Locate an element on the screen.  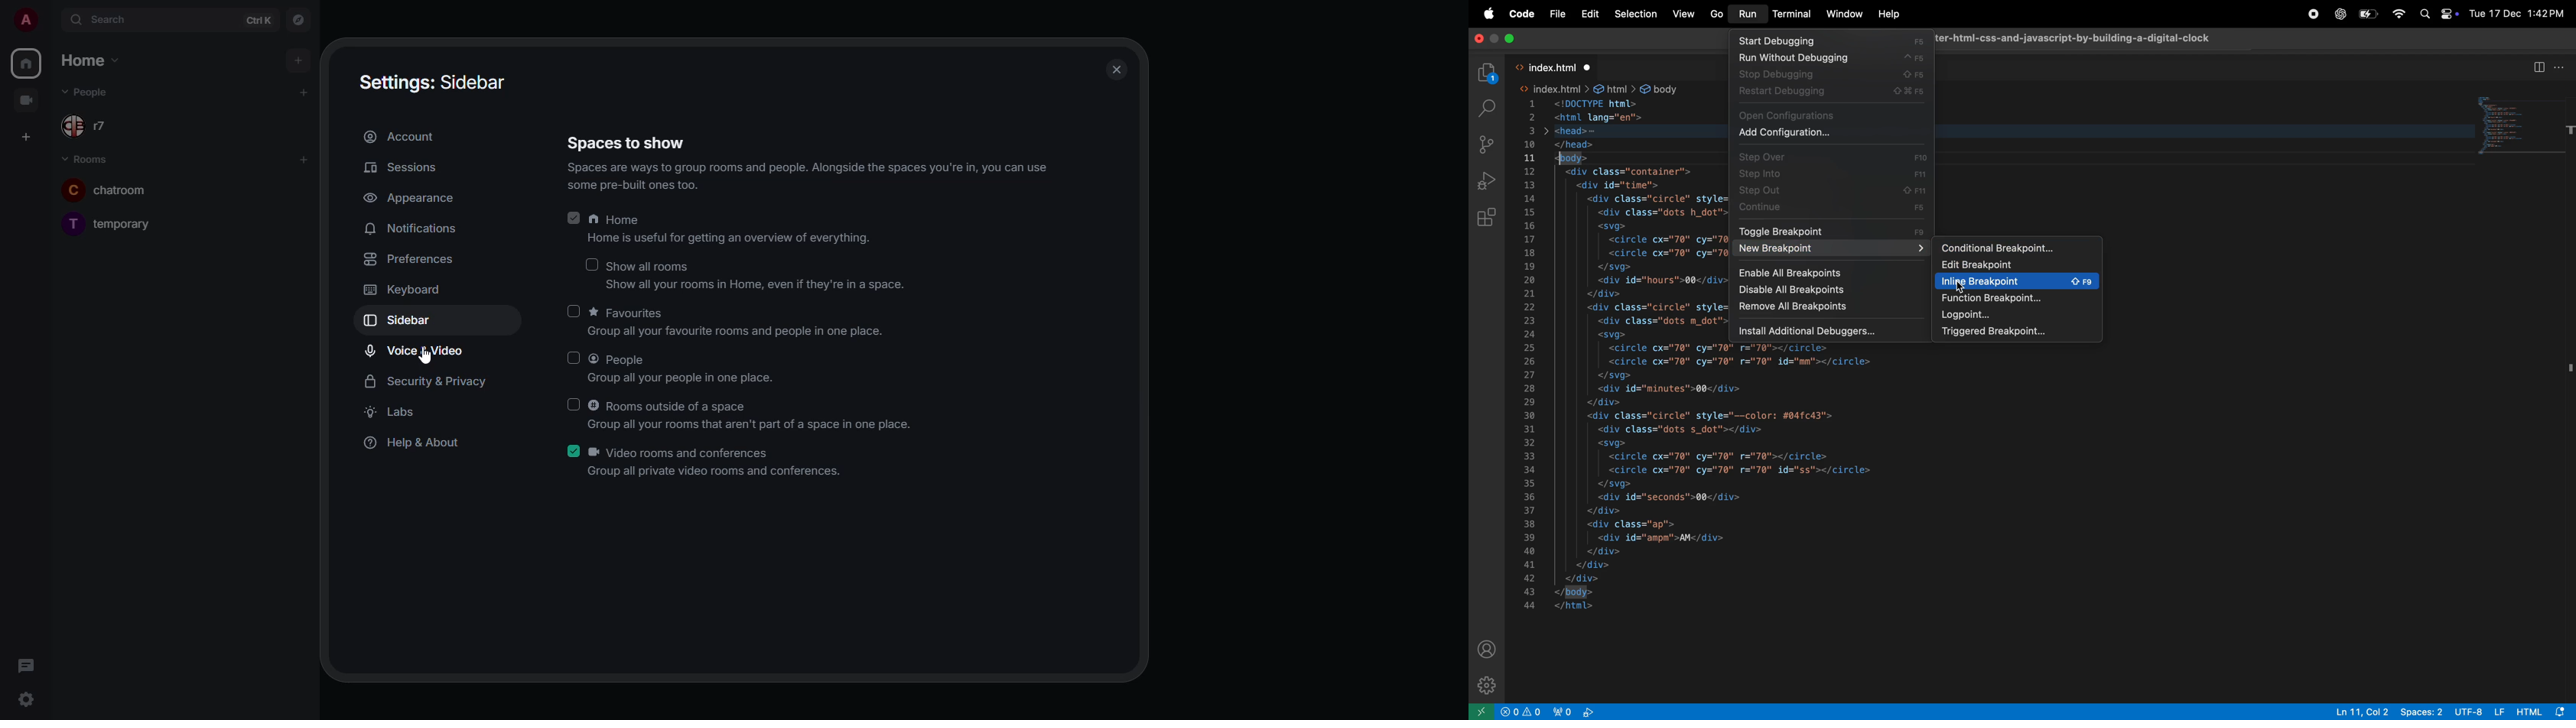
Tue 17 Dec 1:42 PM is located at coordinates (2518, 14).